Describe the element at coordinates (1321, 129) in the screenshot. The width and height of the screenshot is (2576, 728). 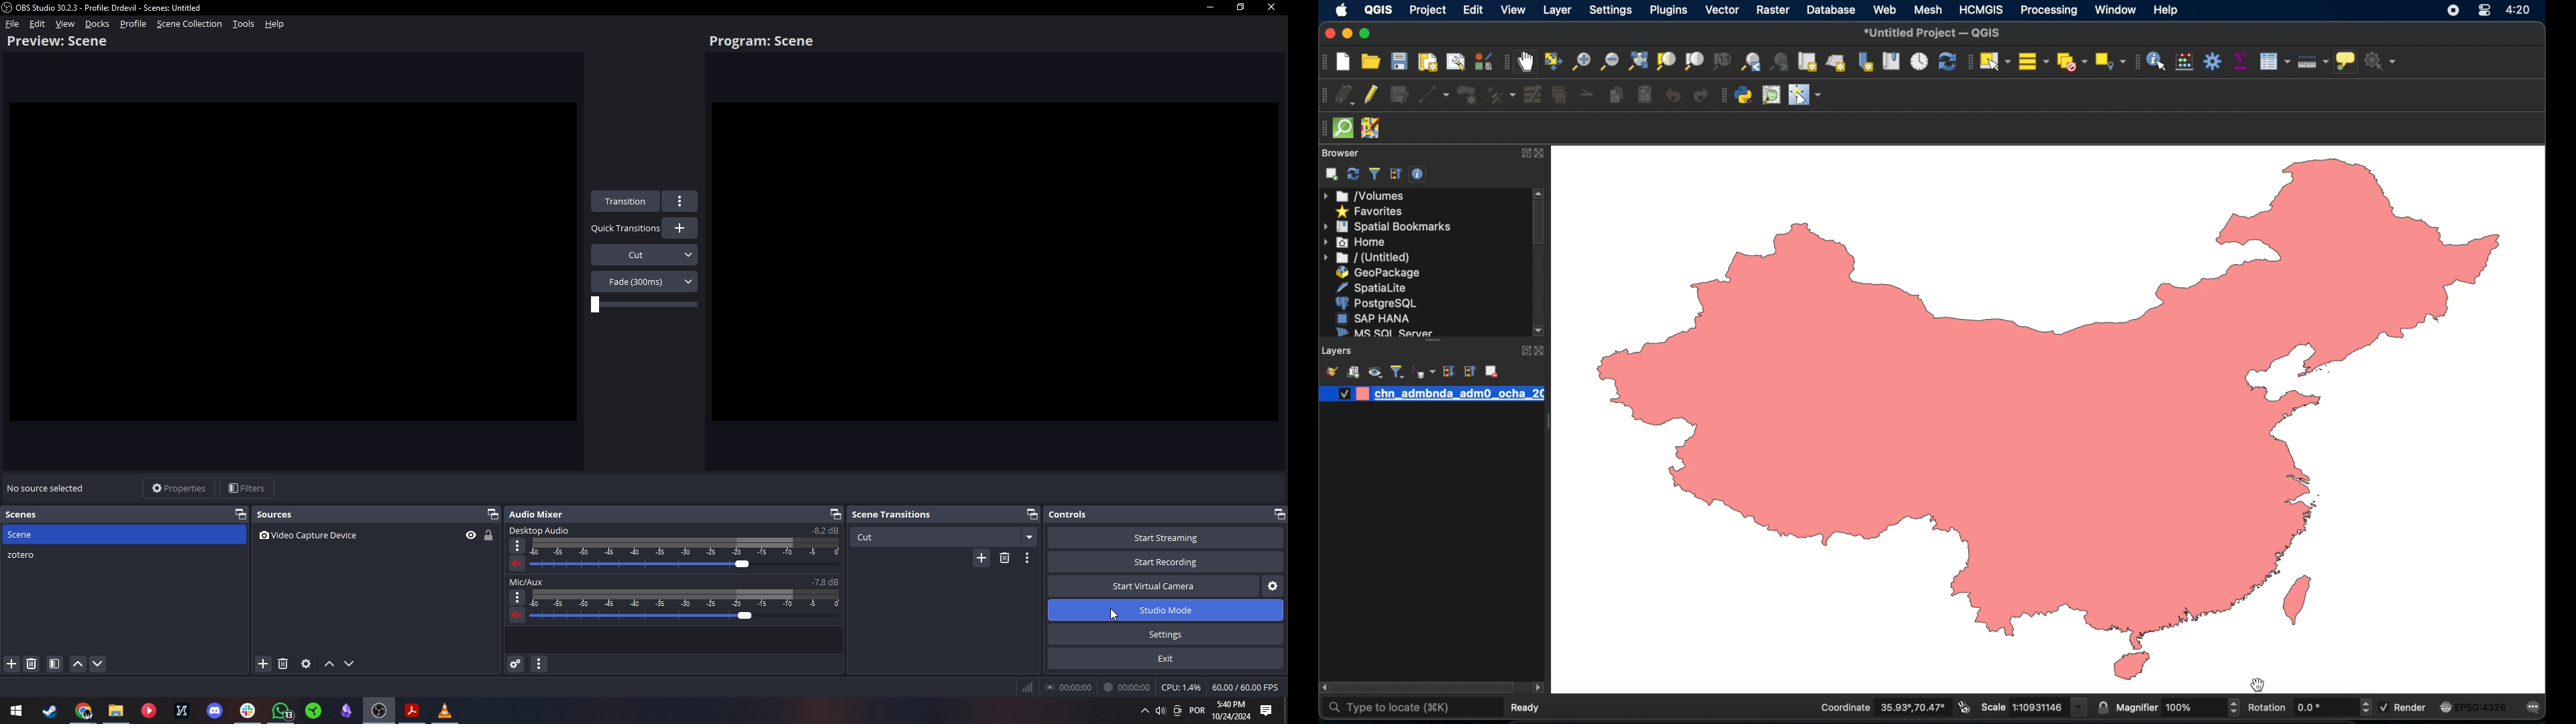
I see `drag handle` at that location.